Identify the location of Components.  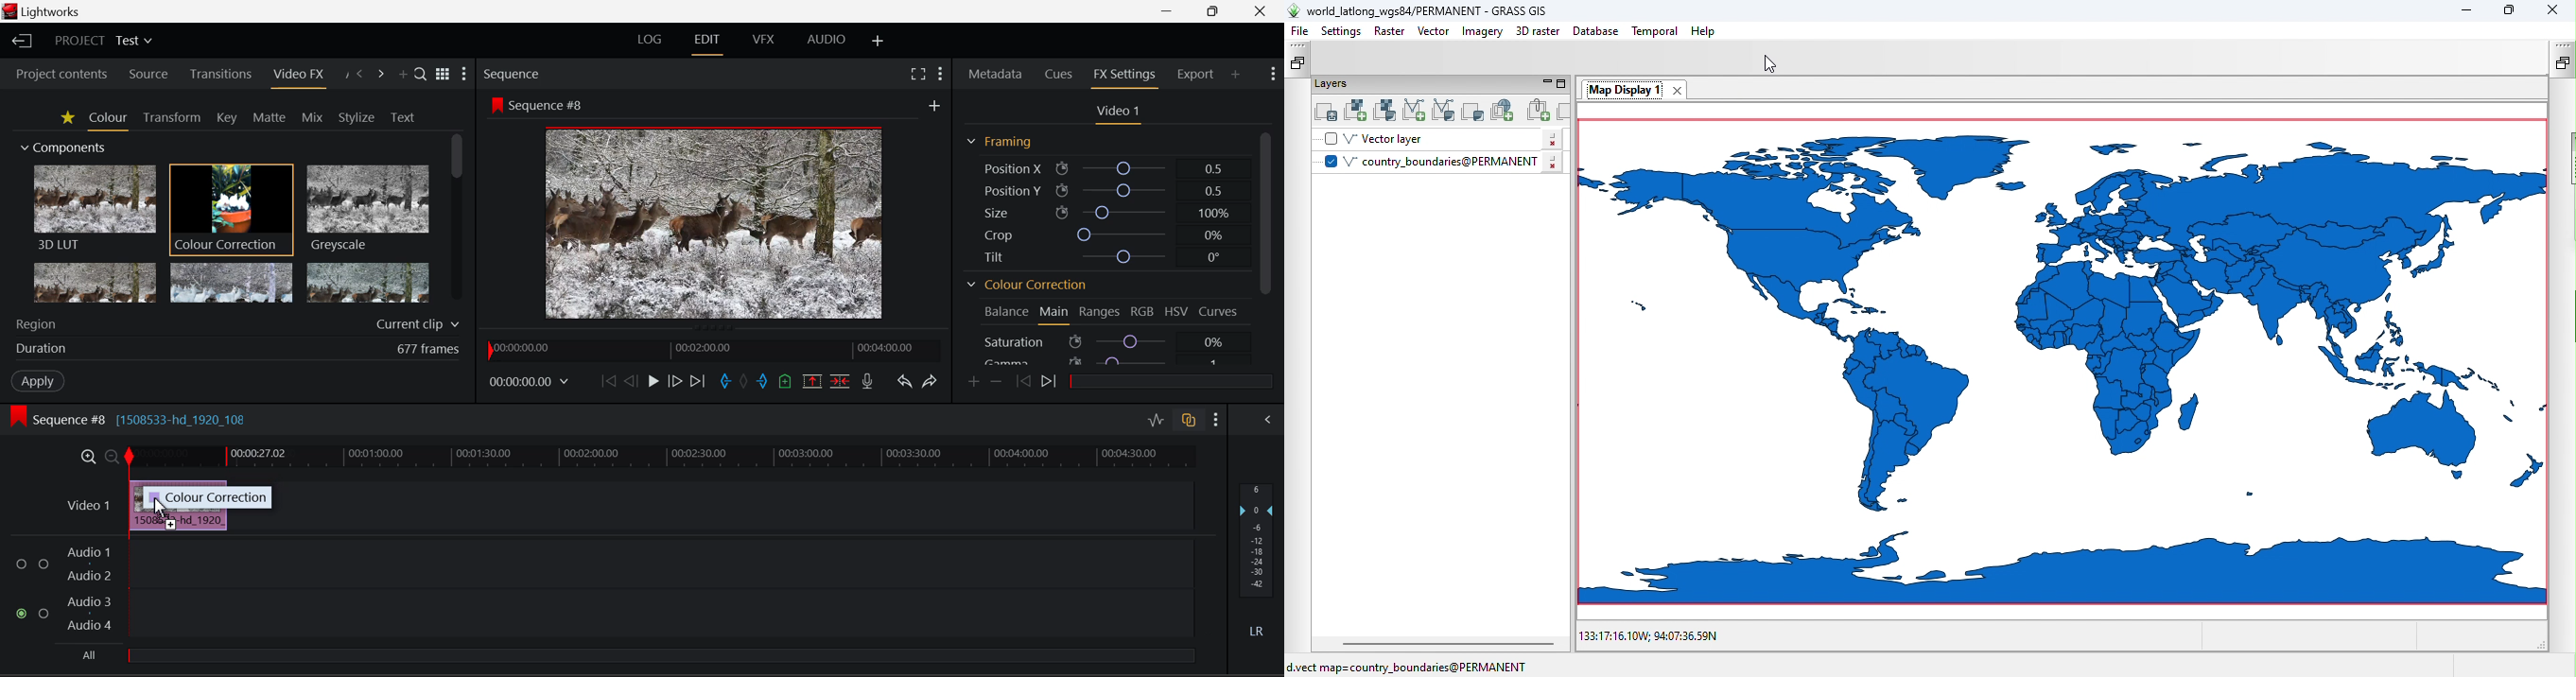
(65, 149).